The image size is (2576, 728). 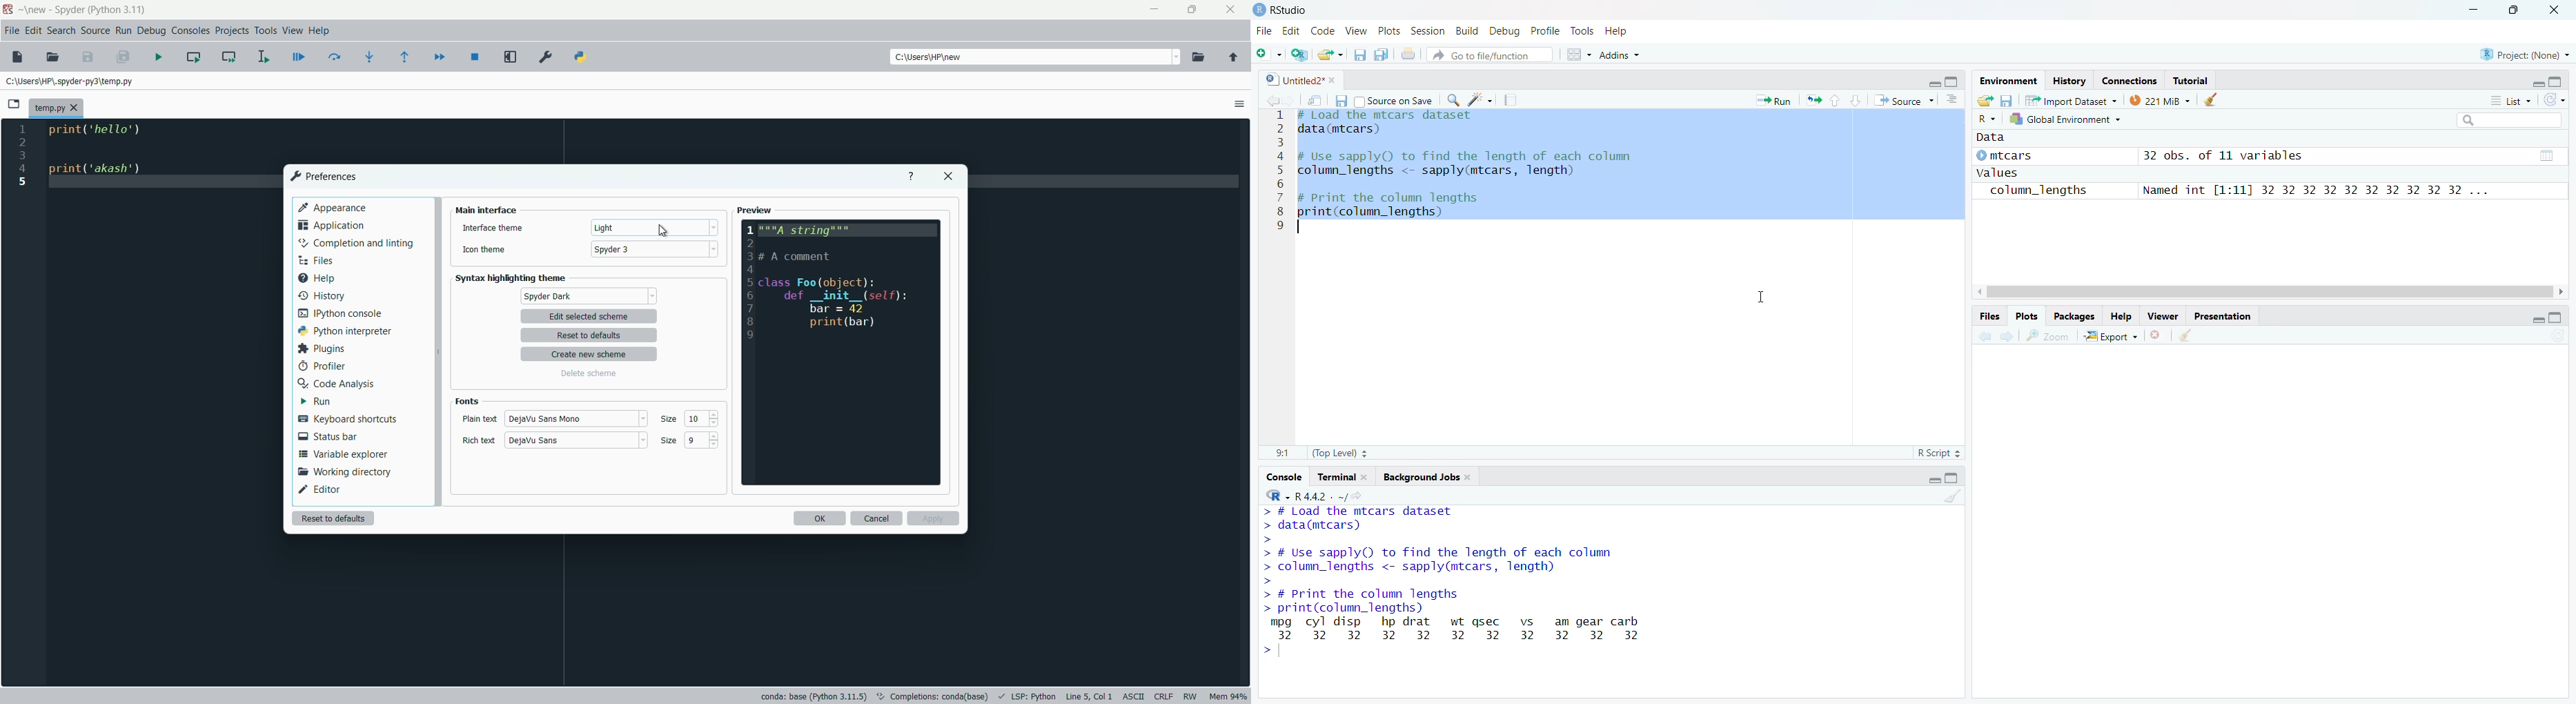 What do you see at coordinates (2510, 121) in the screenshot?
I see `Search` at bounding box center [2510, 121].